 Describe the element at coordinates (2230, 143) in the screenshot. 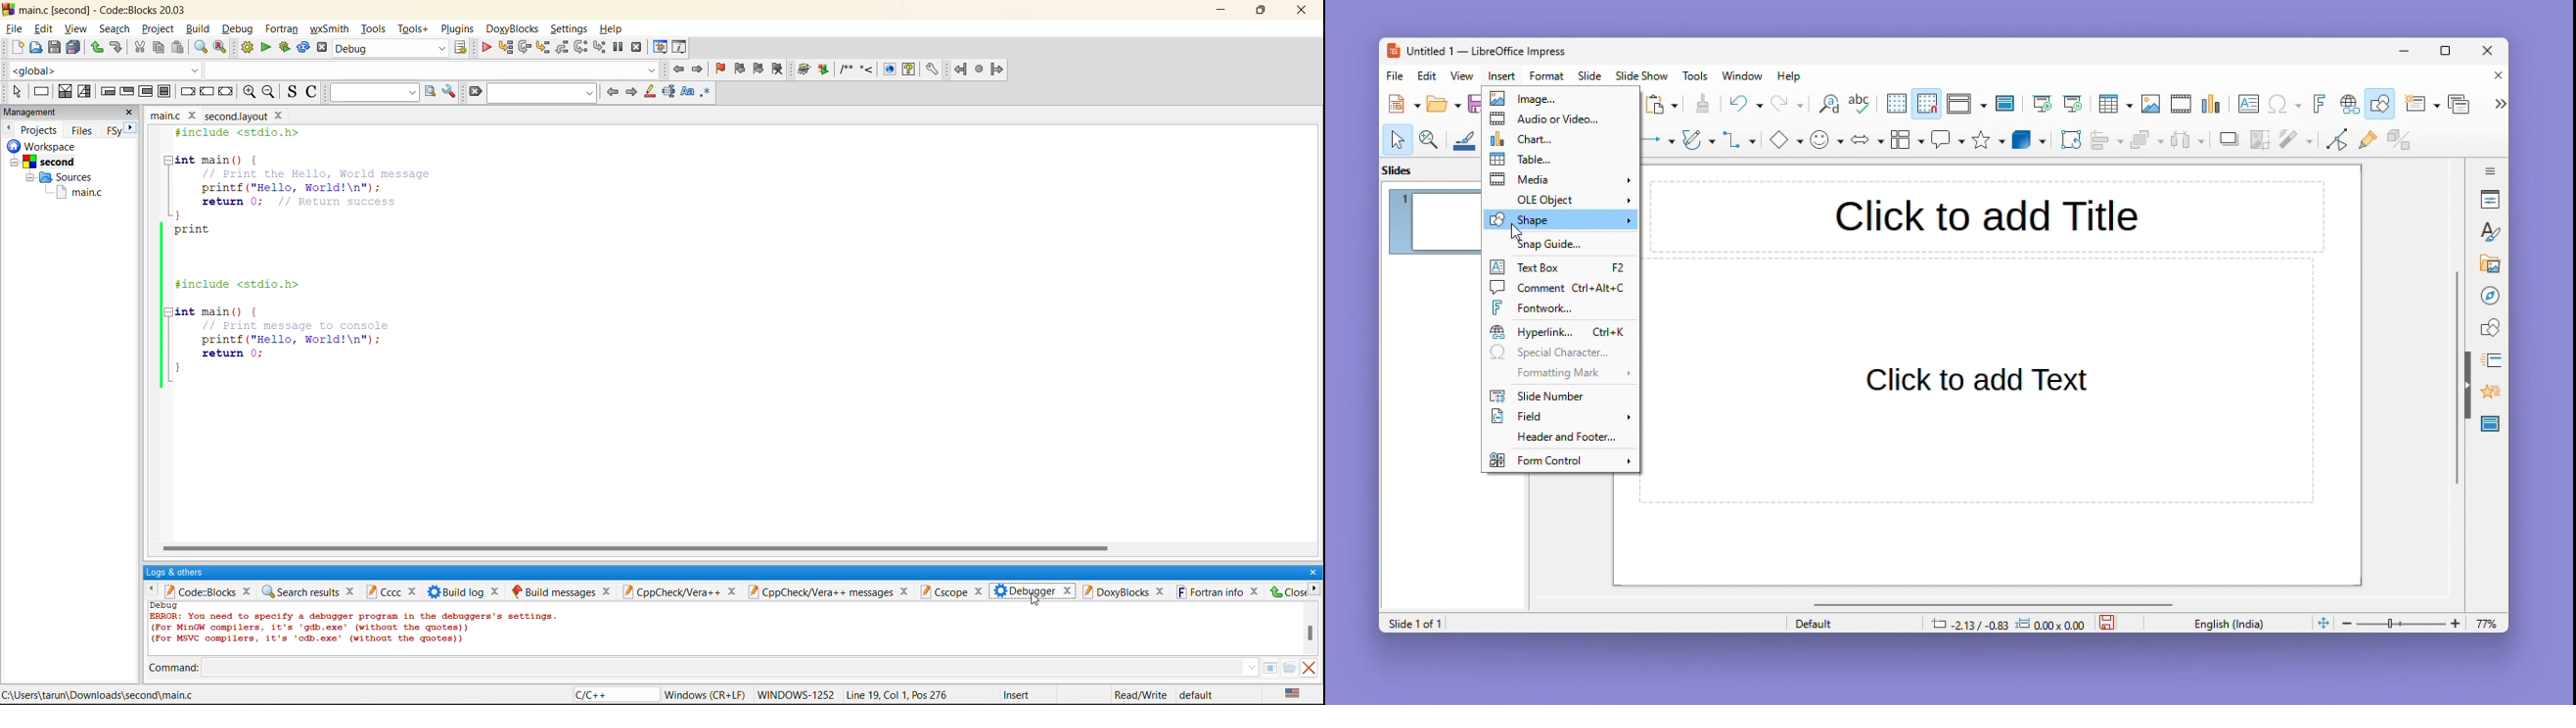

I see `Shadow` at that location.